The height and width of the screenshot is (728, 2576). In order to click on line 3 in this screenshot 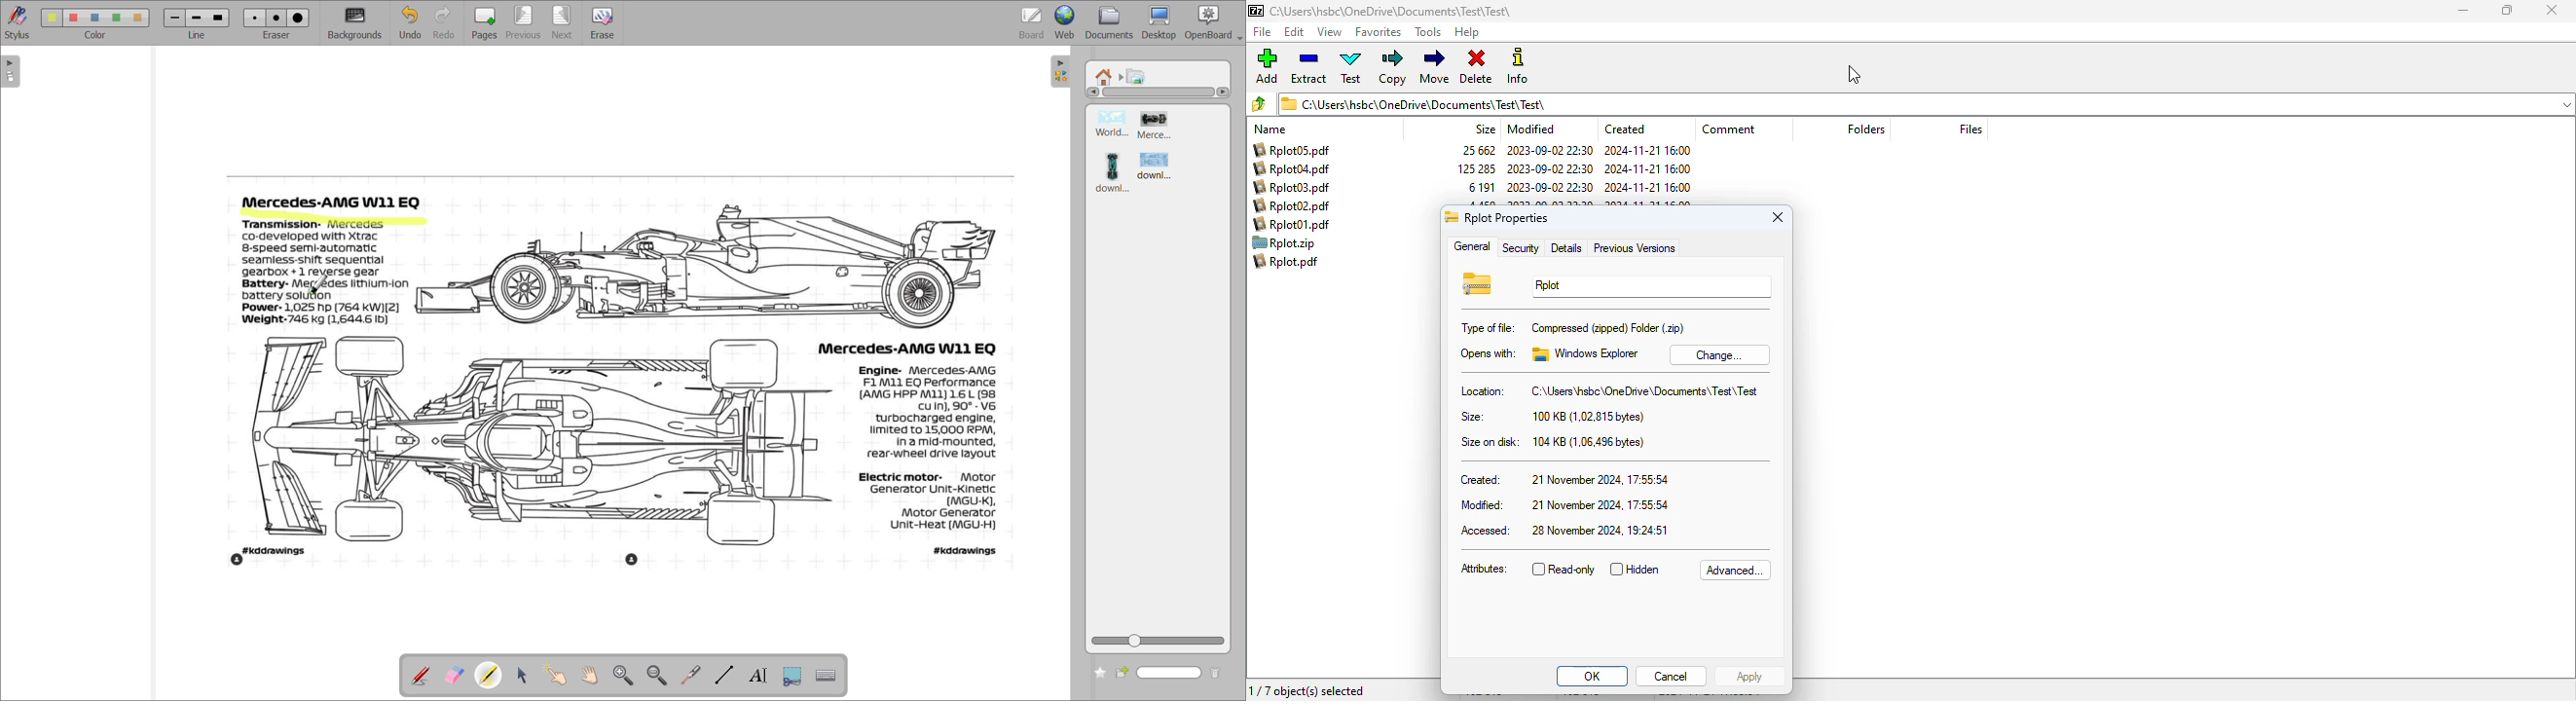, I will do `click(221, 17)`.